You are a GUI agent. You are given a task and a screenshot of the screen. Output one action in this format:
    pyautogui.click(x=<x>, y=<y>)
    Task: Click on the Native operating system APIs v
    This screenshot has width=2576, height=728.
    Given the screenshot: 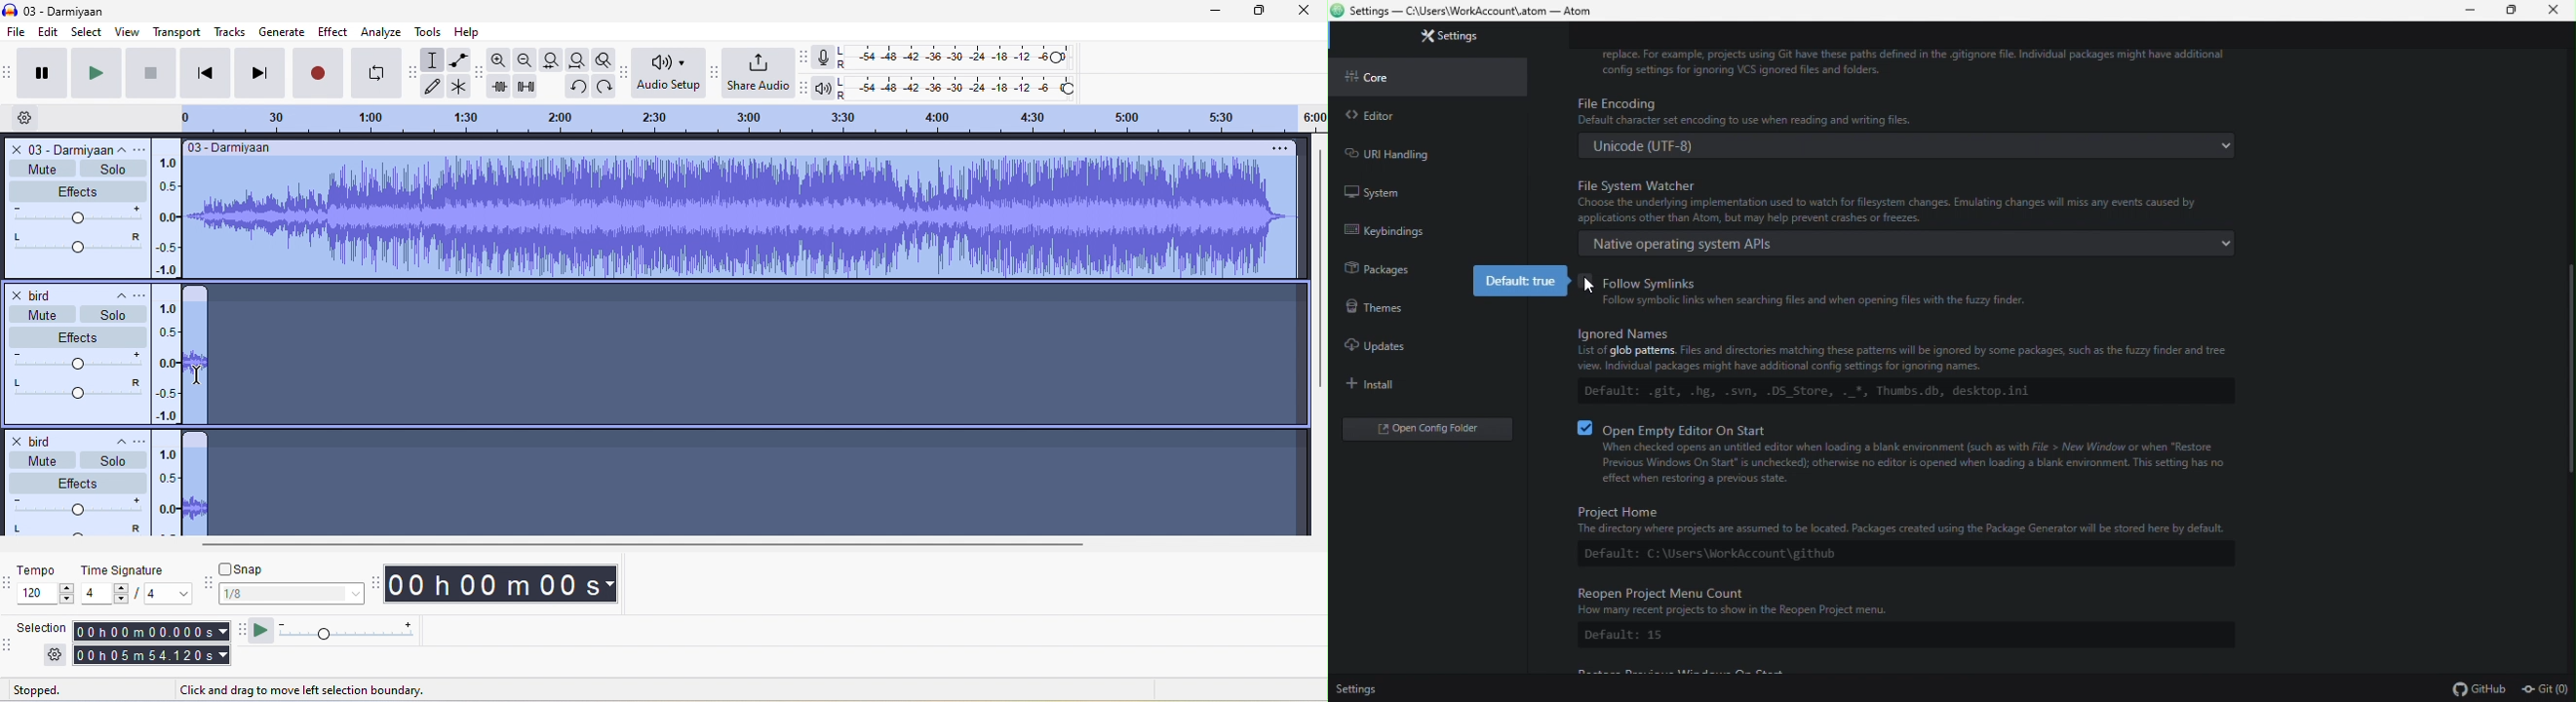 What is the action you would take?
    pyautogui.click(x=1910, y=243)
    